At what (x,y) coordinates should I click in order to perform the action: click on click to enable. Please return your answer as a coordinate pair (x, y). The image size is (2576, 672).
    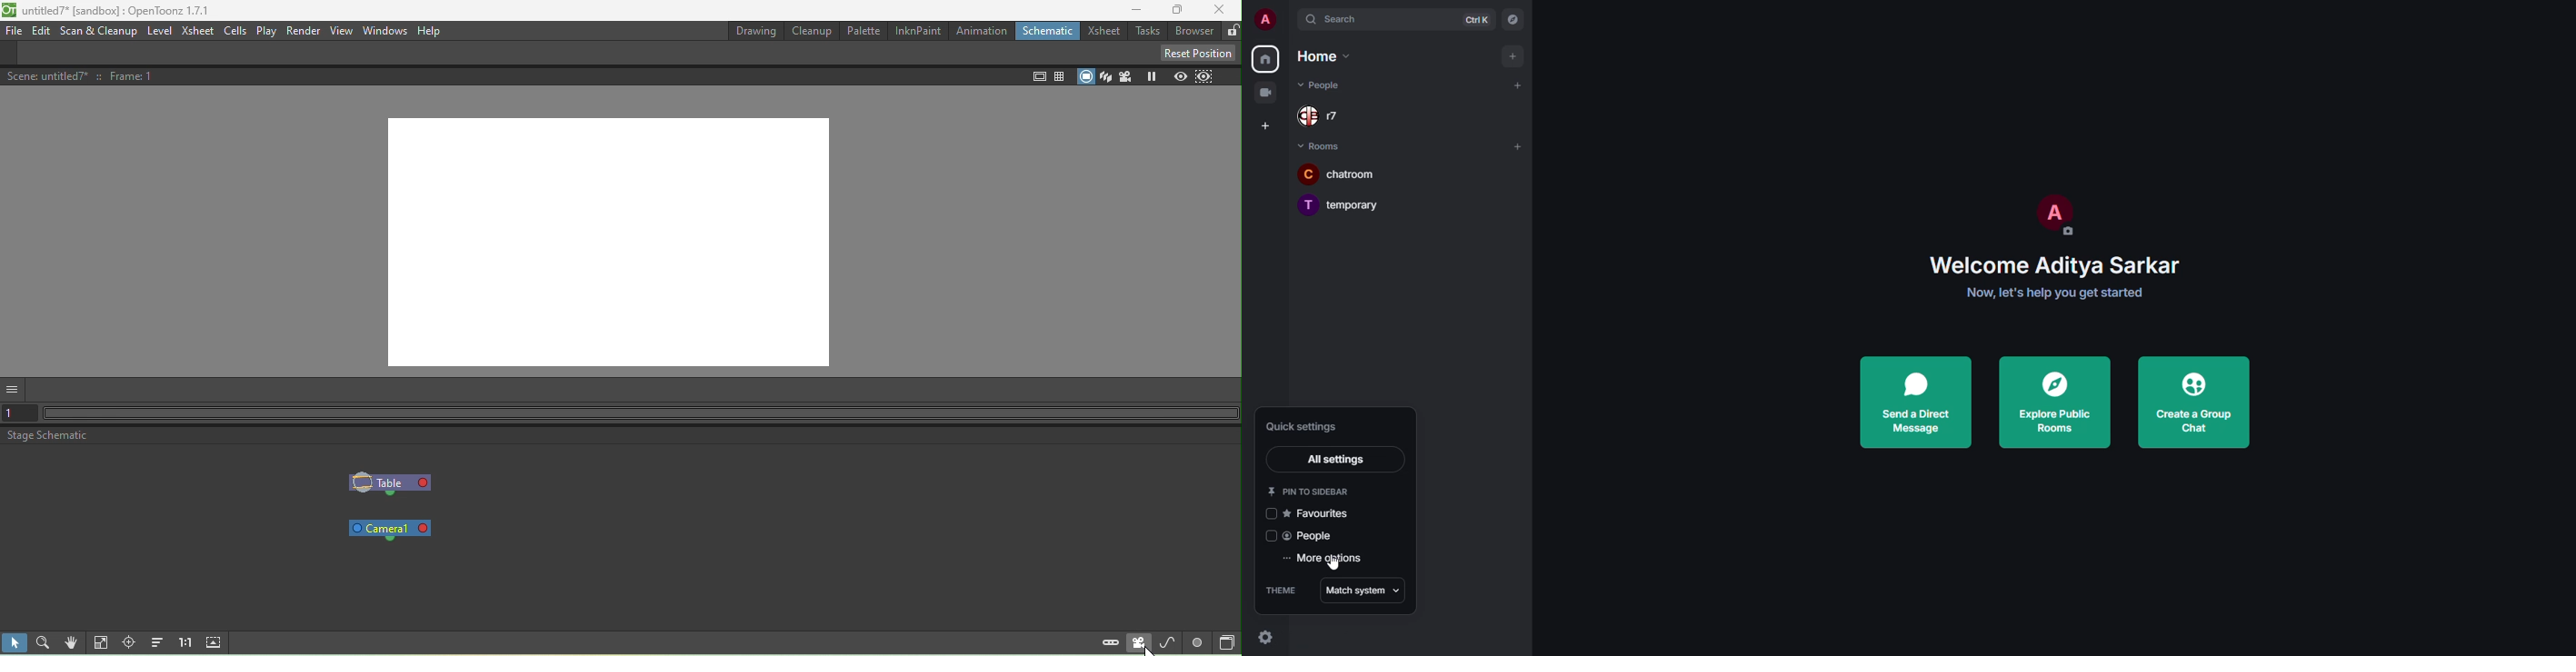
    Looking at the image, I should click on (1267, 536).